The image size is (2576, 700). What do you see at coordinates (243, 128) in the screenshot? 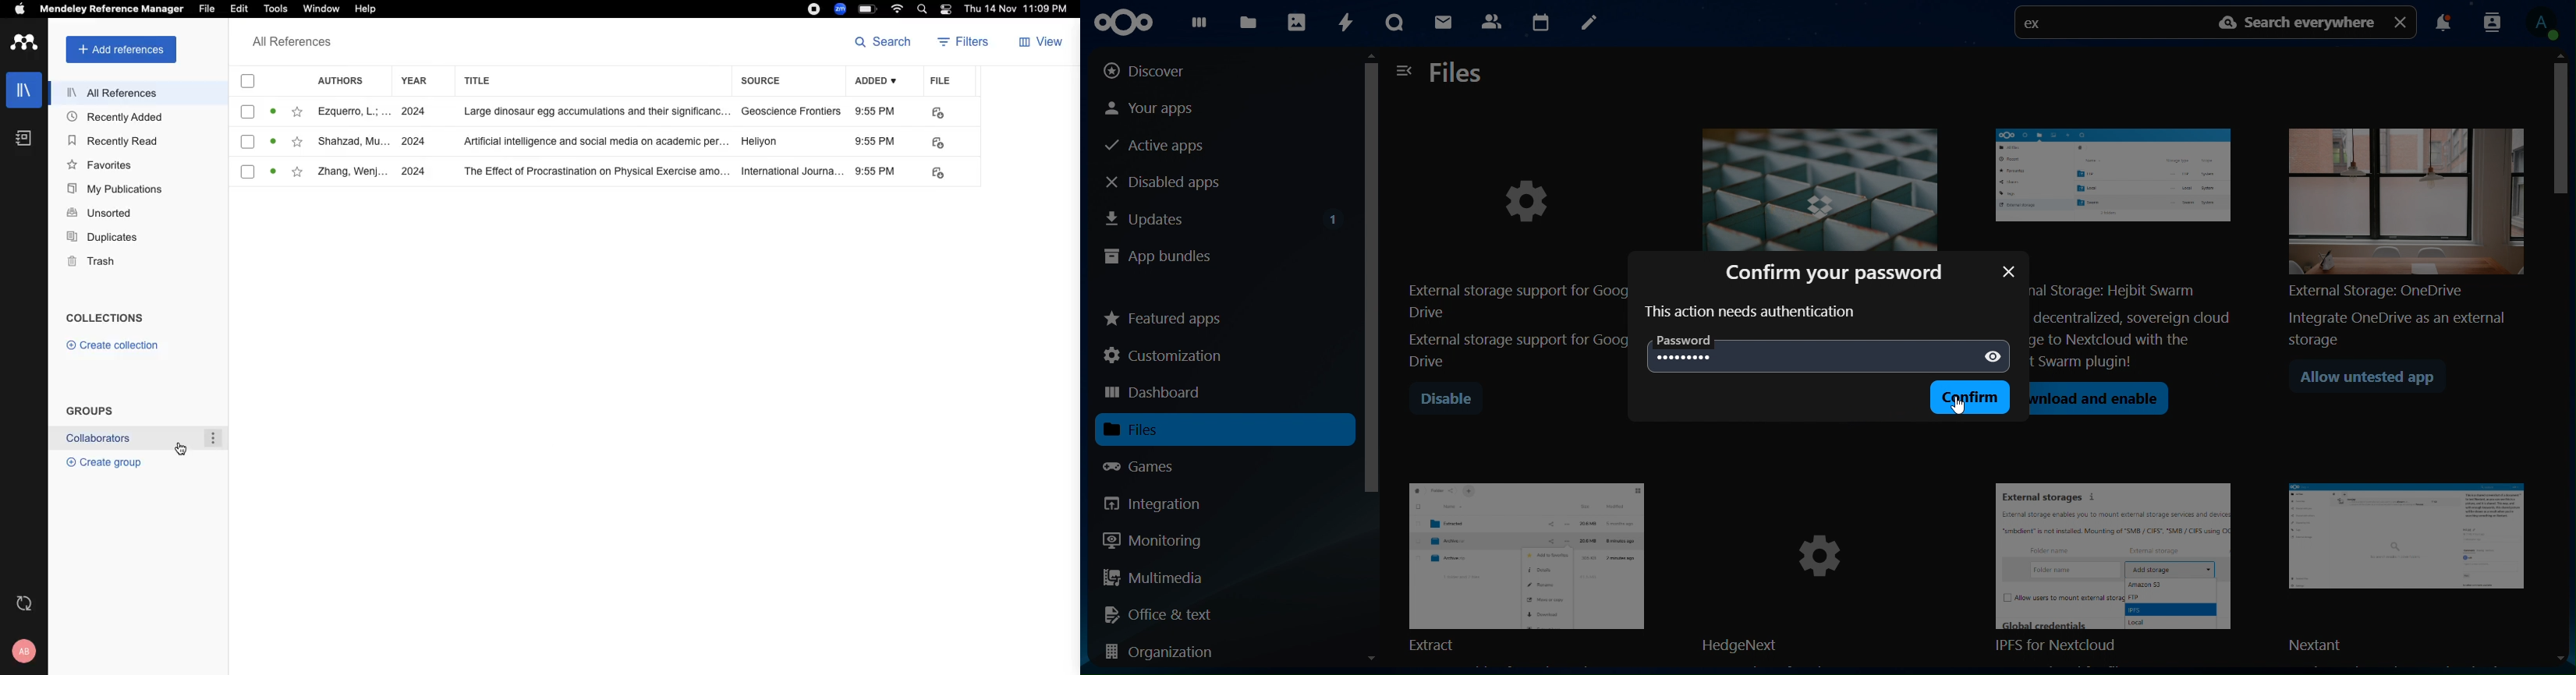
I see `checkboxes` at bounding box center [243, 128].